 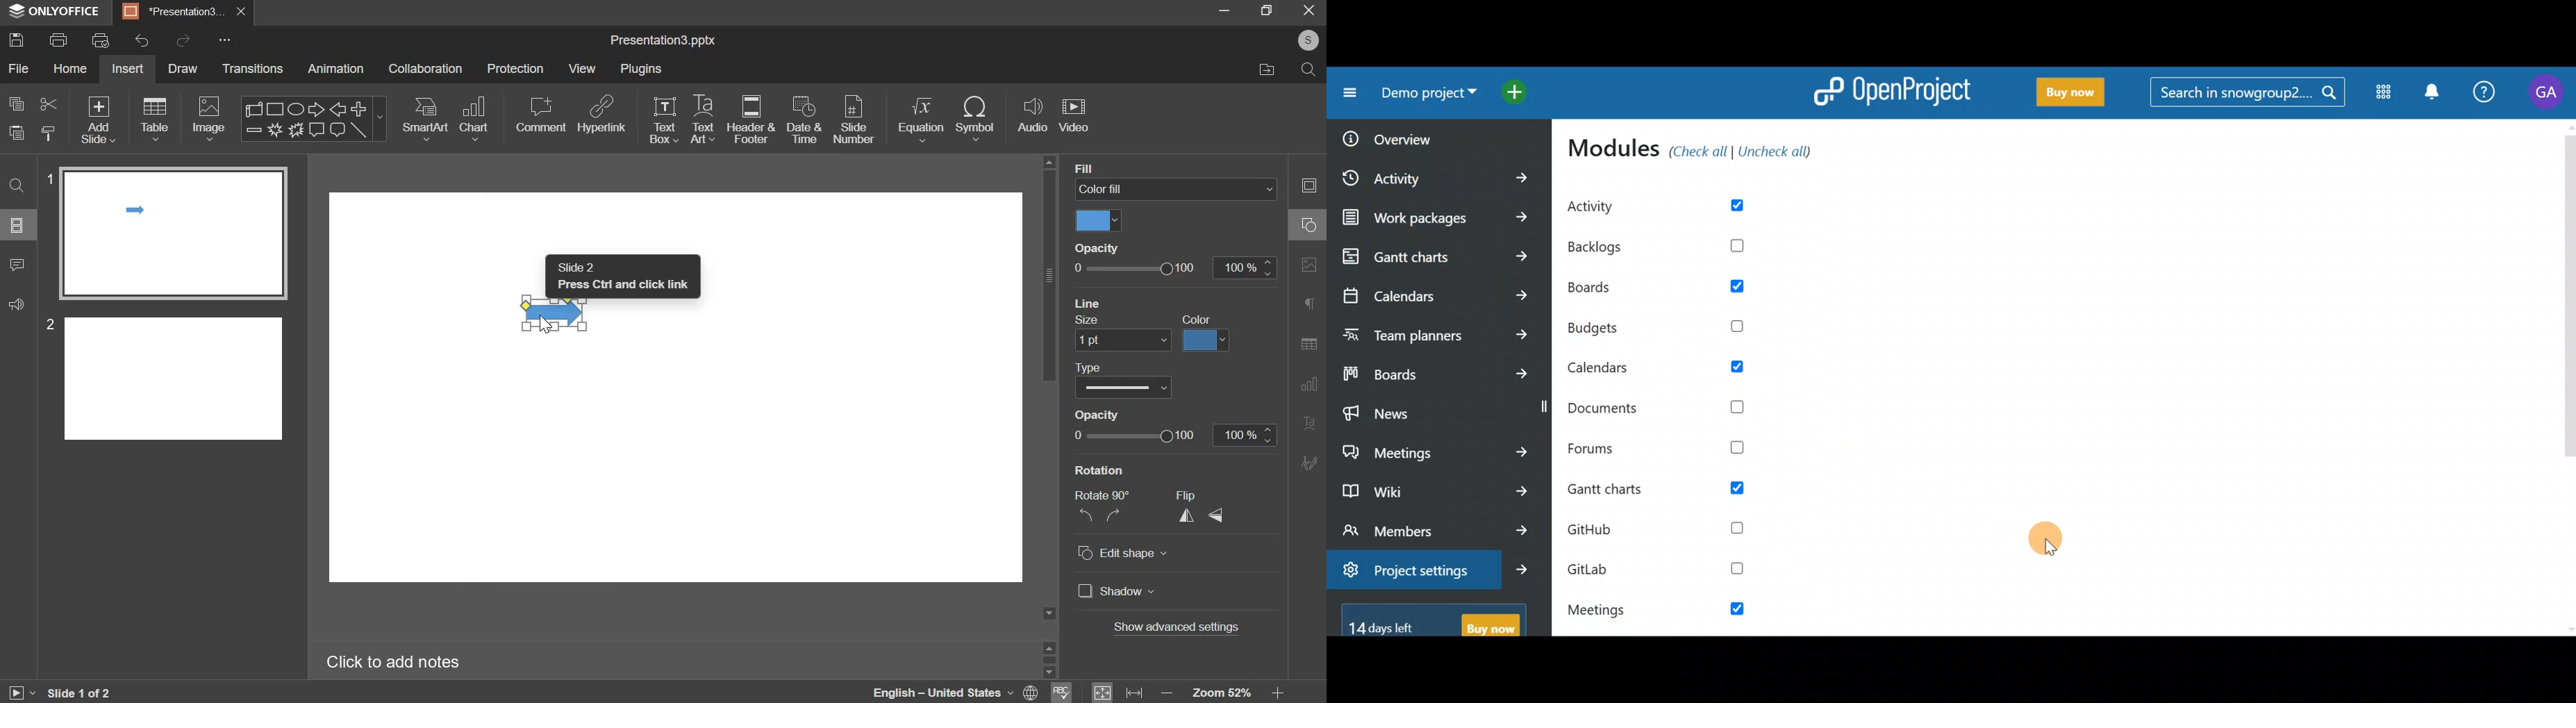 I want to click on zoom 52%, so click(x=1221, y=693).